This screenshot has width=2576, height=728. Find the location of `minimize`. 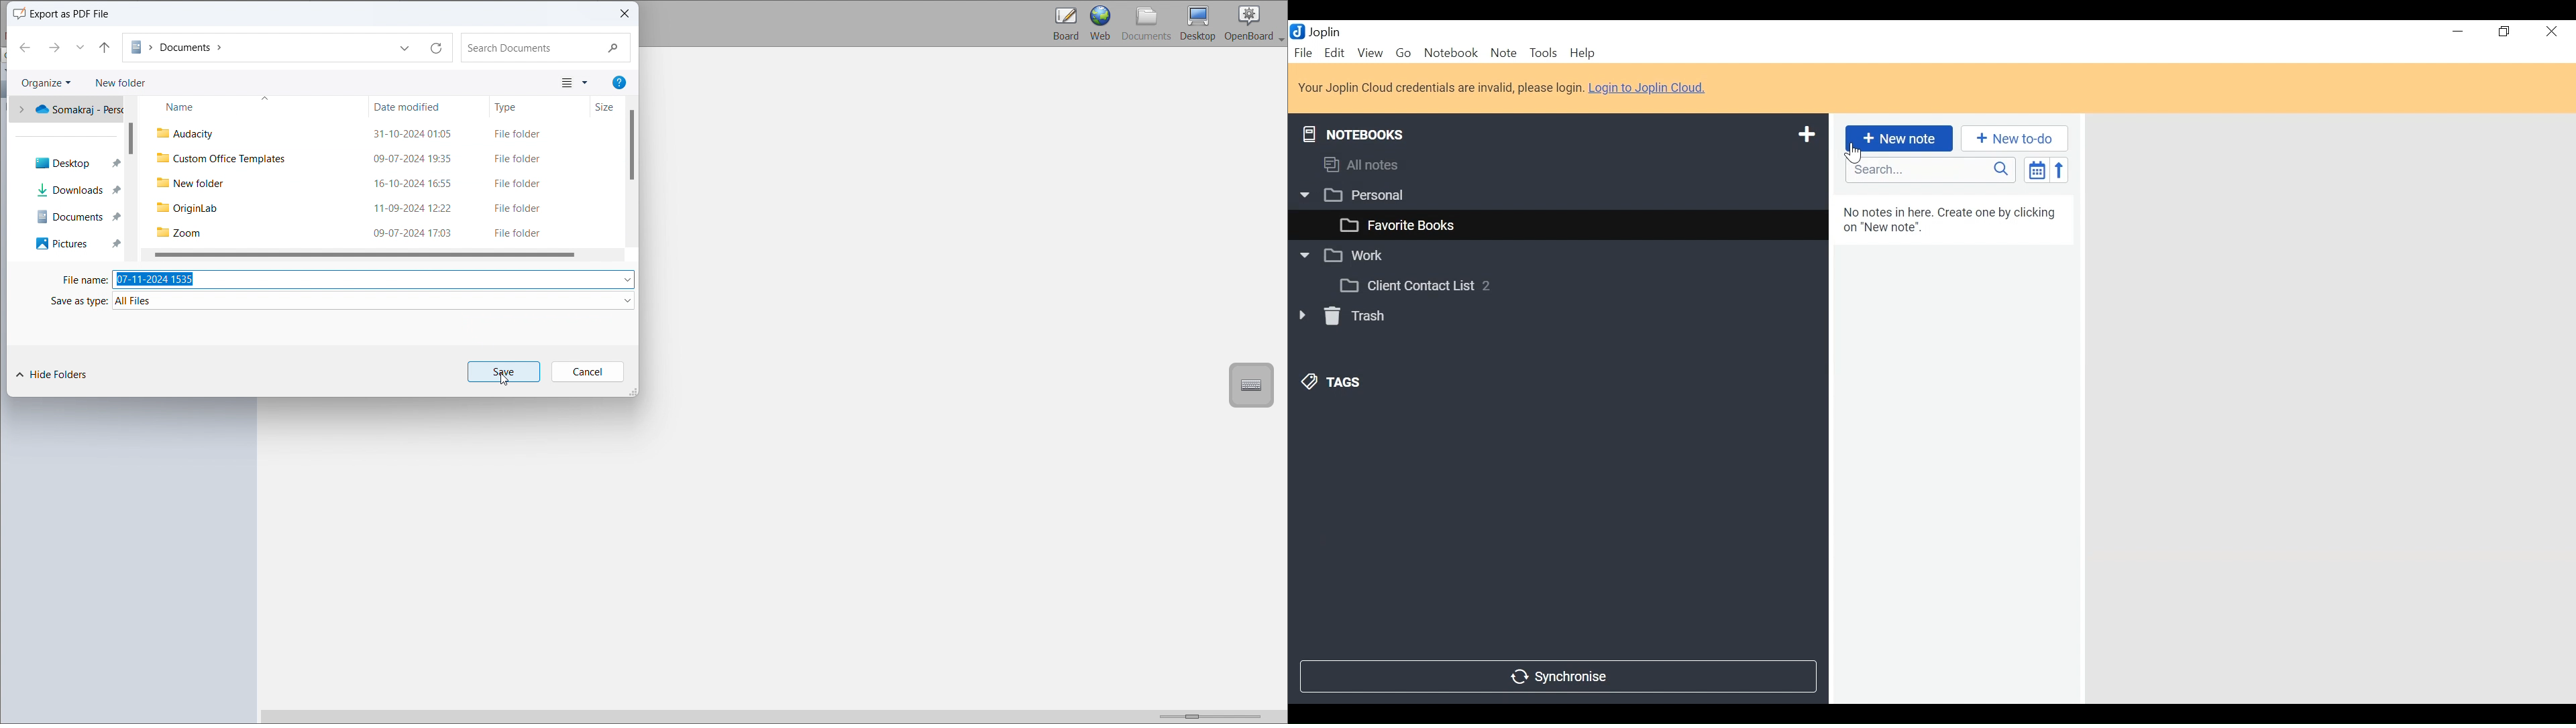

minimize is located at coordinates (2458, 32).